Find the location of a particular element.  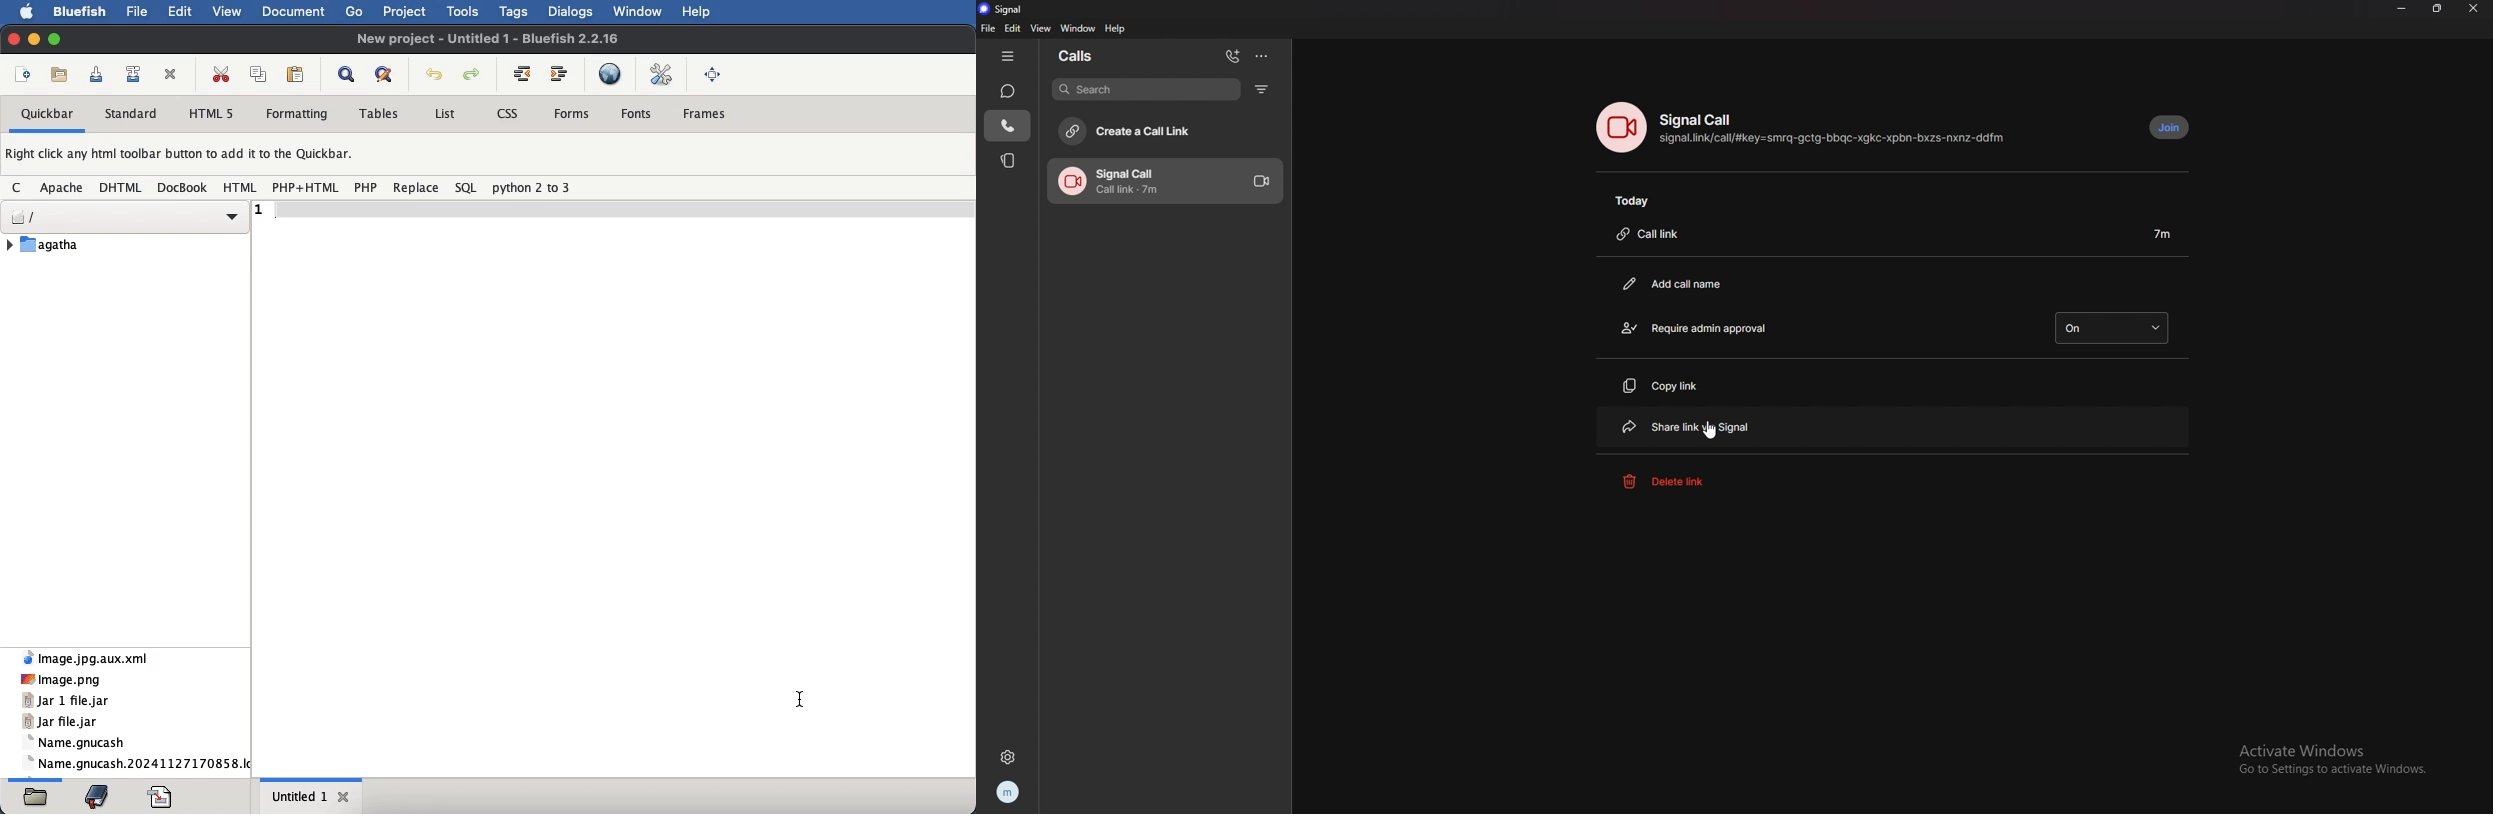

code is located at coordinates (162, 794).